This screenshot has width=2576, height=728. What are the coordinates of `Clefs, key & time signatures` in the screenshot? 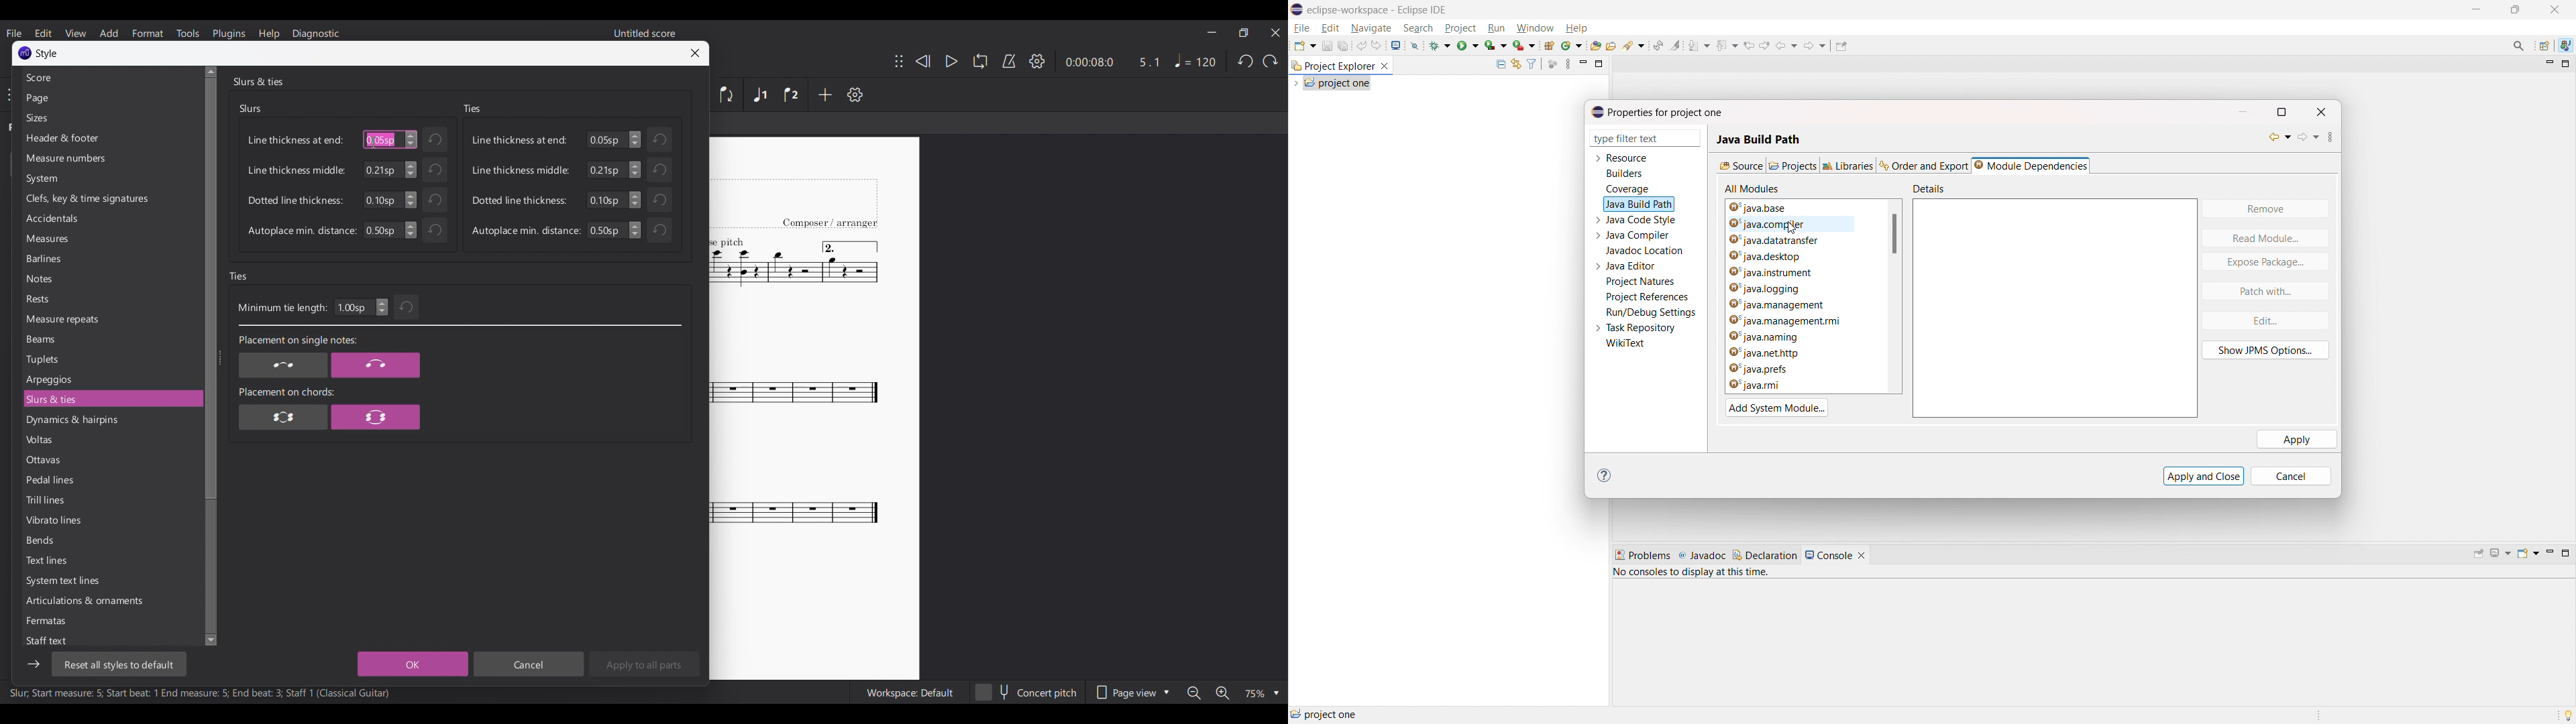 It's located at (111, 199).